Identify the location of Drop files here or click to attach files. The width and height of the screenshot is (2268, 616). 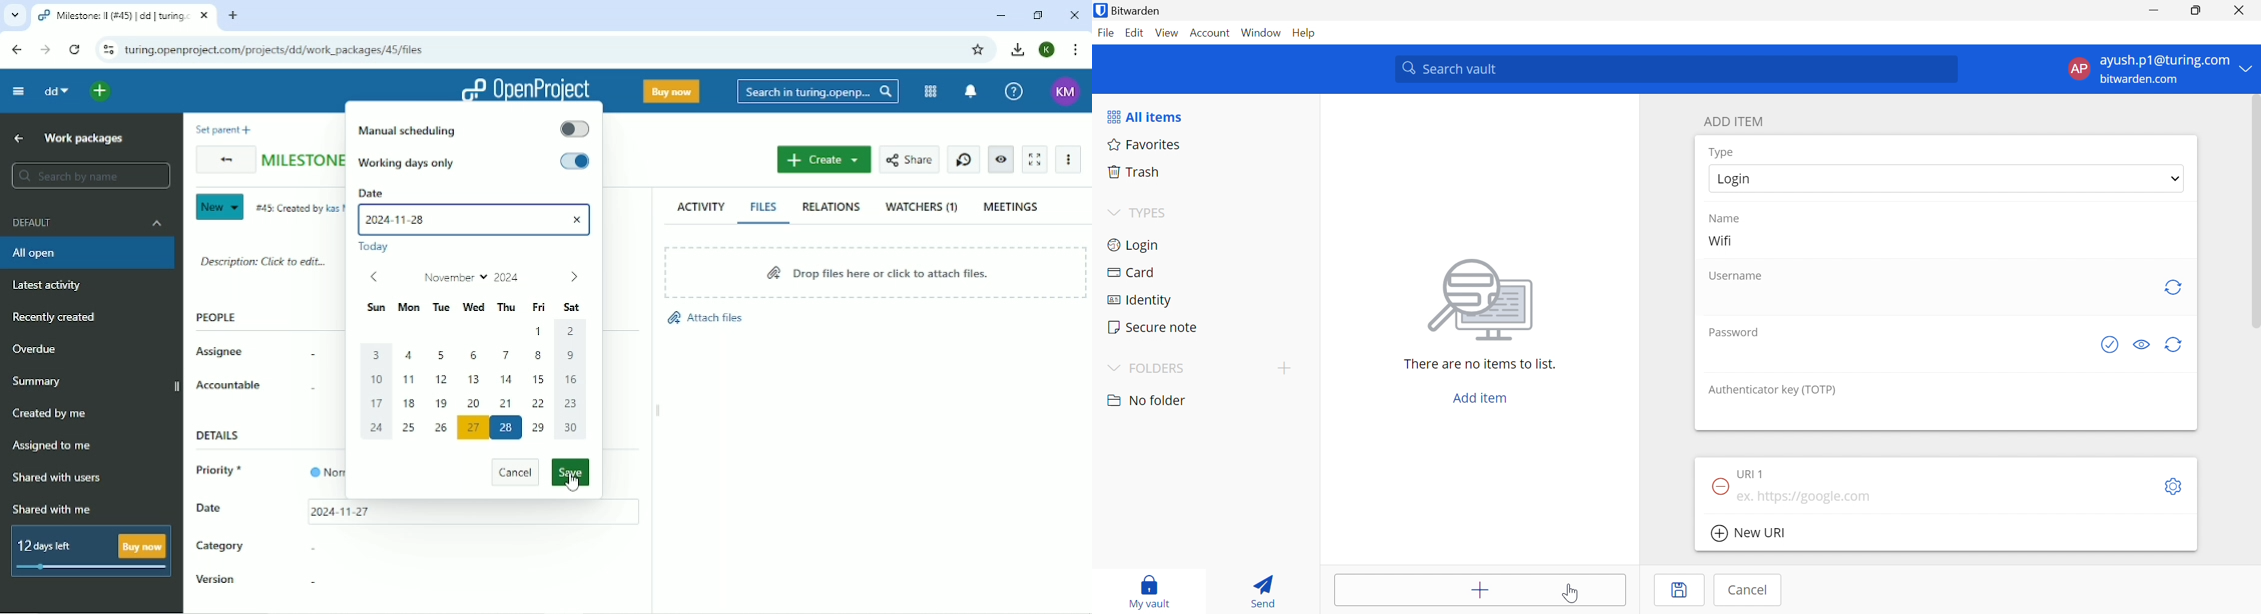
(873, 271).